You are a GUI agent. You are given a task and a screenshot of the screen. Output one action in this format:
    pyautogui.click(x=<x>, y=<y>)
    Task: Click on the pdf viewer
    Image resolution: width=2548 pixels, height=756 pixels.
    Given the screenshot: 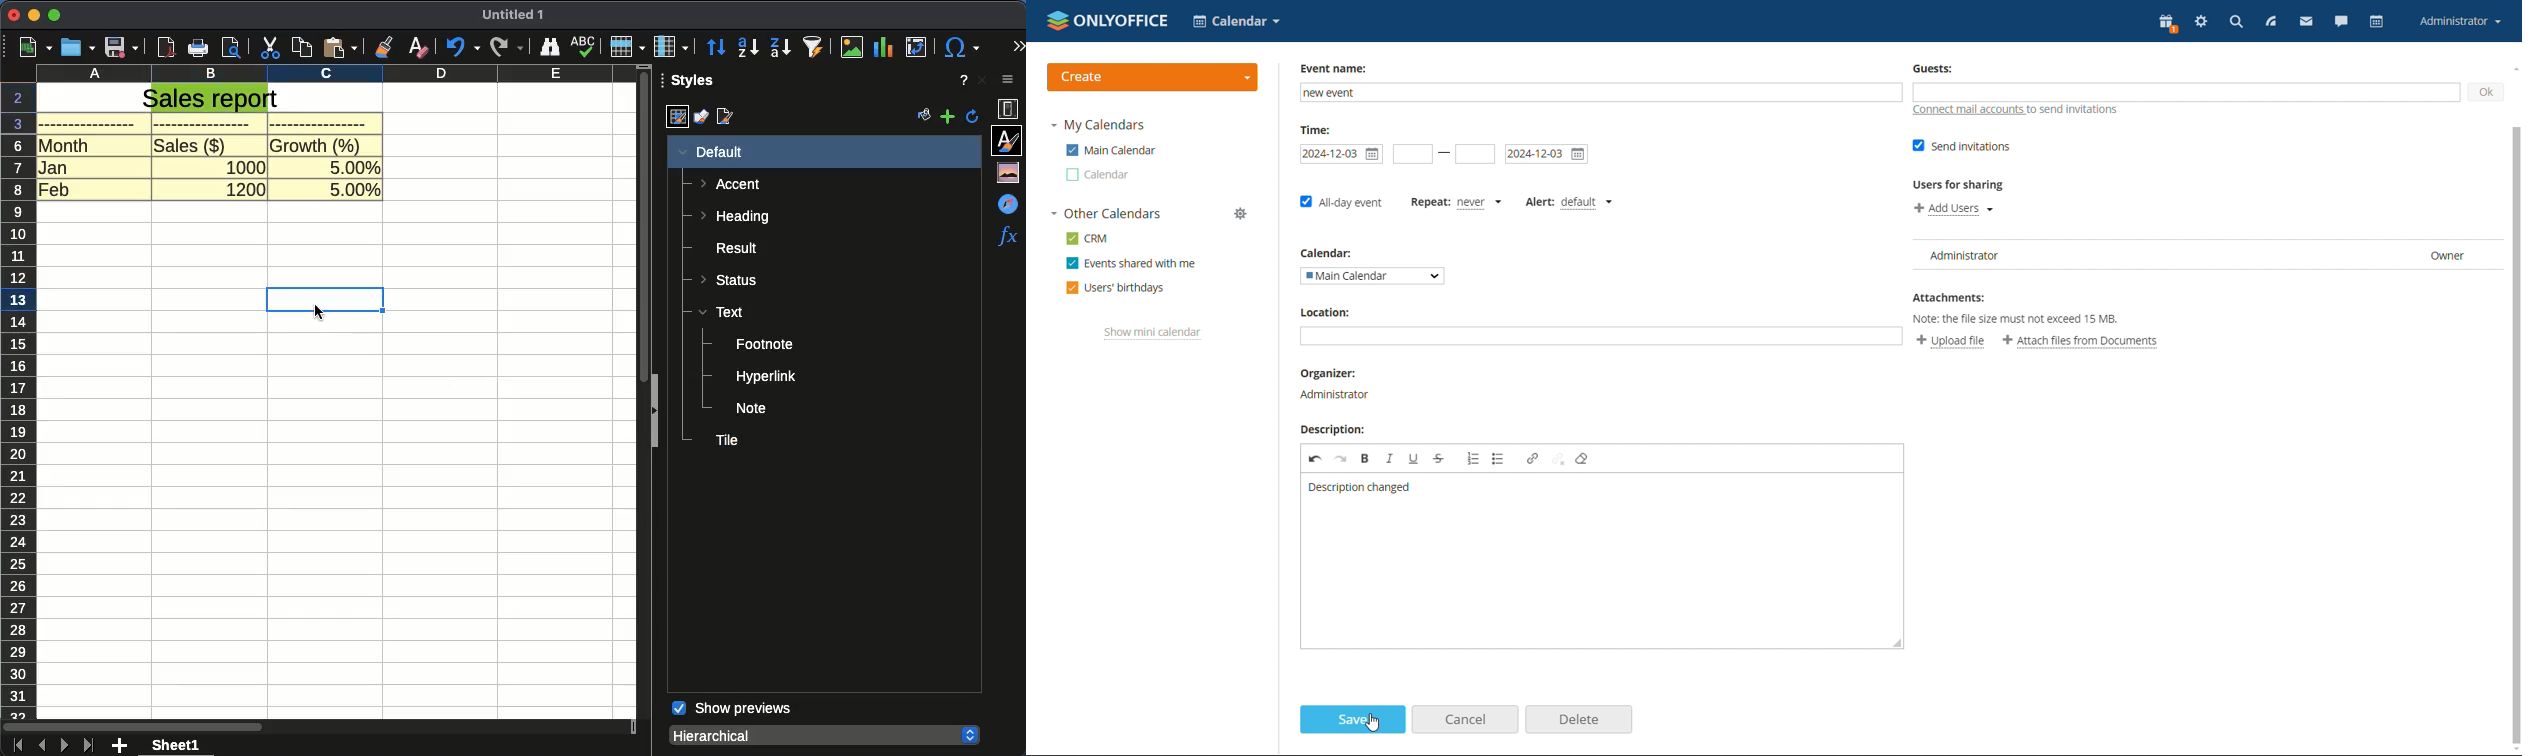 What is the action you would take?
    pyautogui.click(x=166, y=48)
    